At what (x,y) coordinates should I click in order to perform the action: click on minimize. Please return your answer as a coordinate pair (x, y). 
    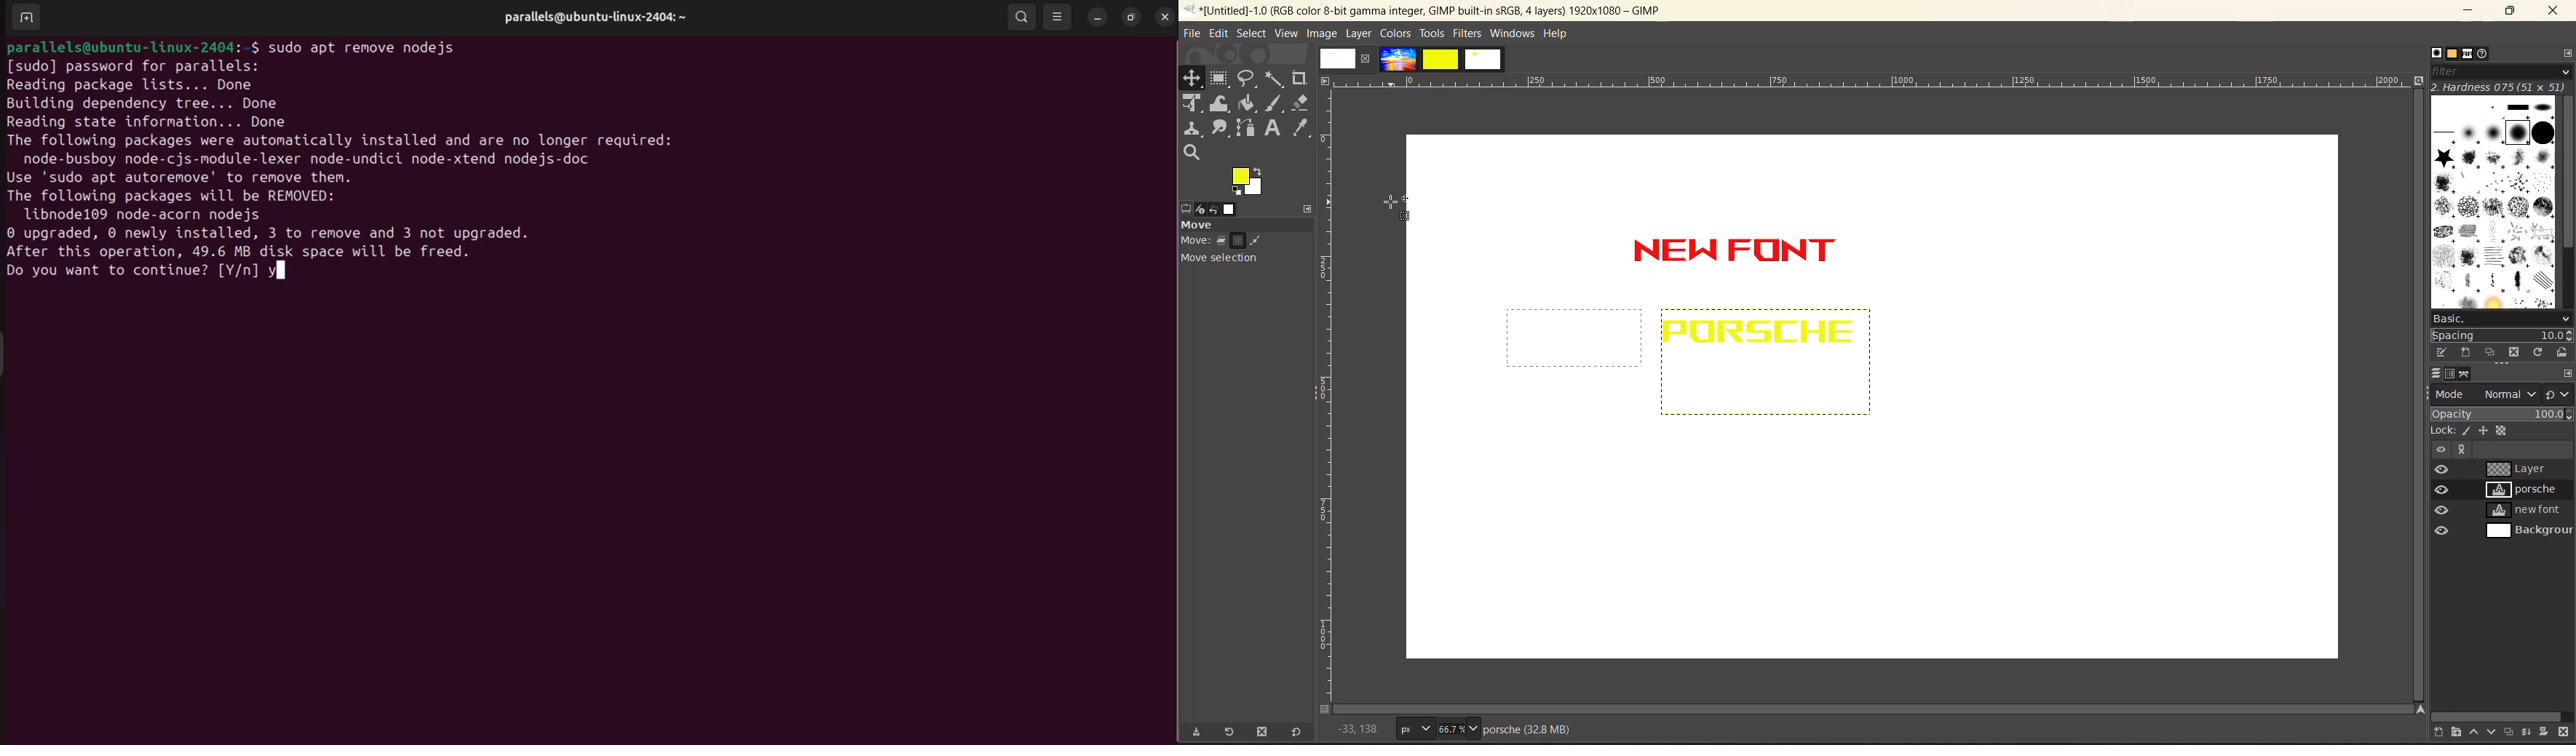
    Looking at the image, I should click on (2470, 11).